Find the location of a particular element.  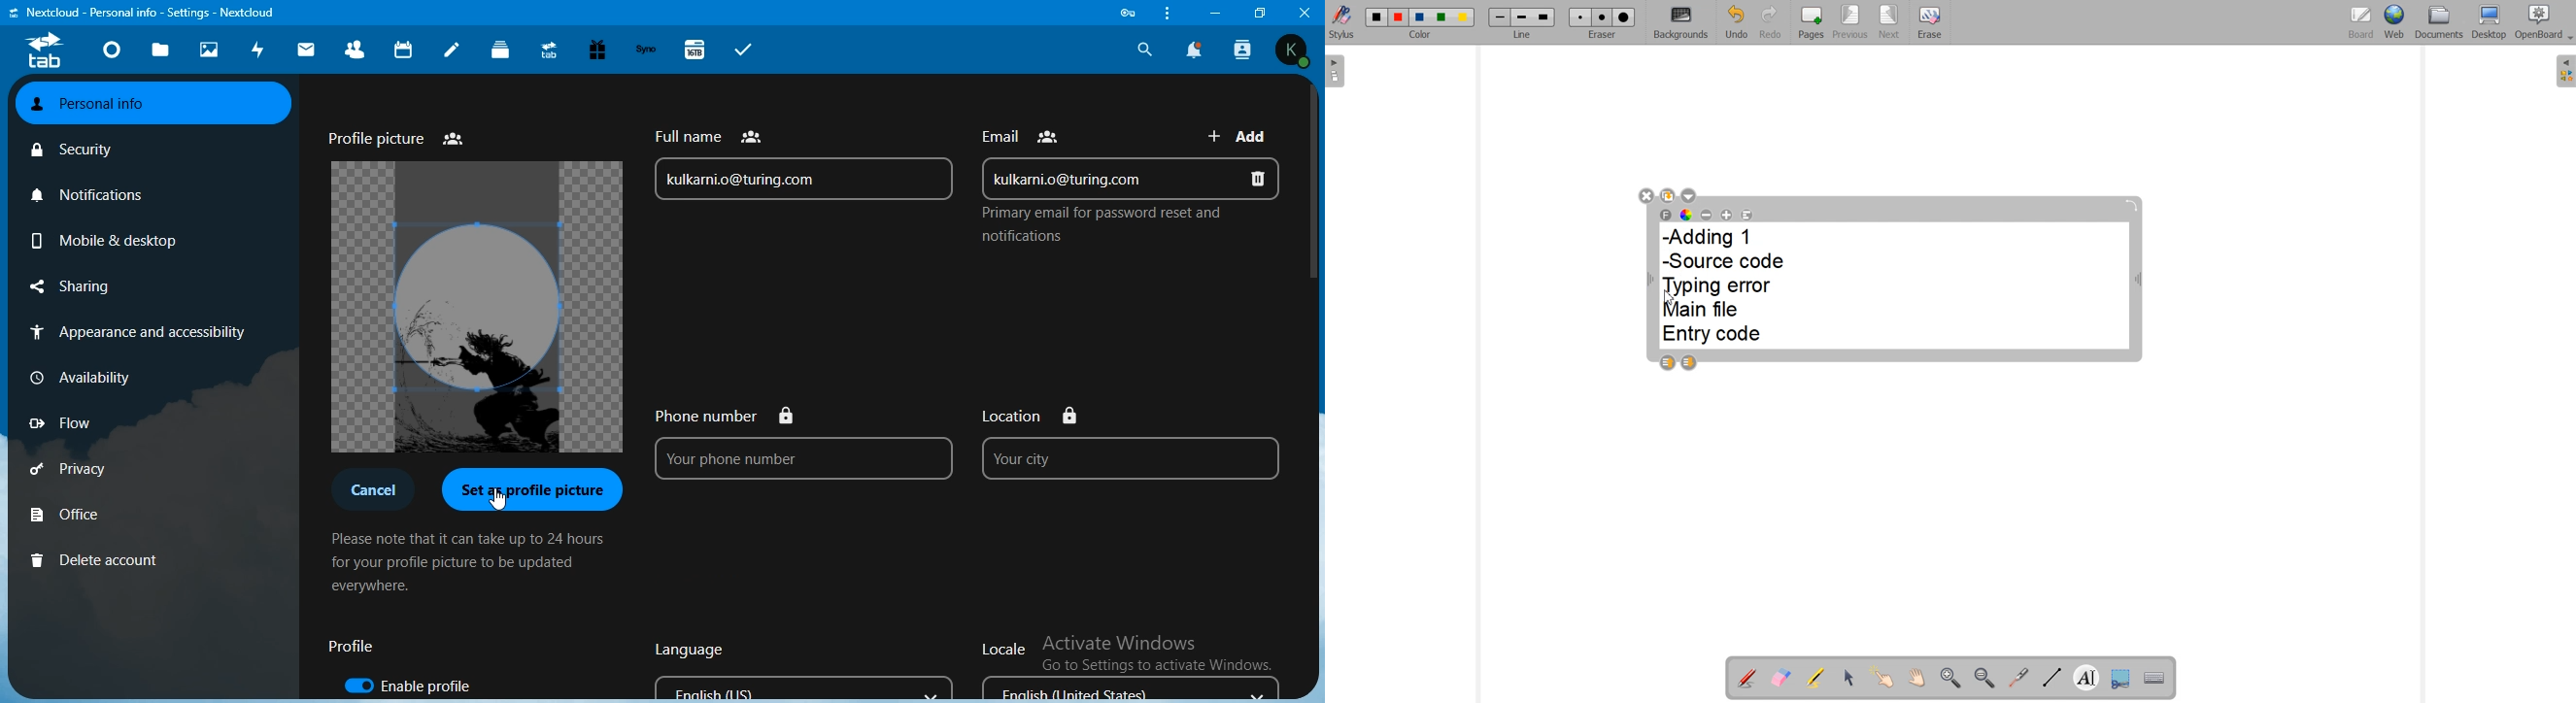

Board is located at coordinates (2362, 23).